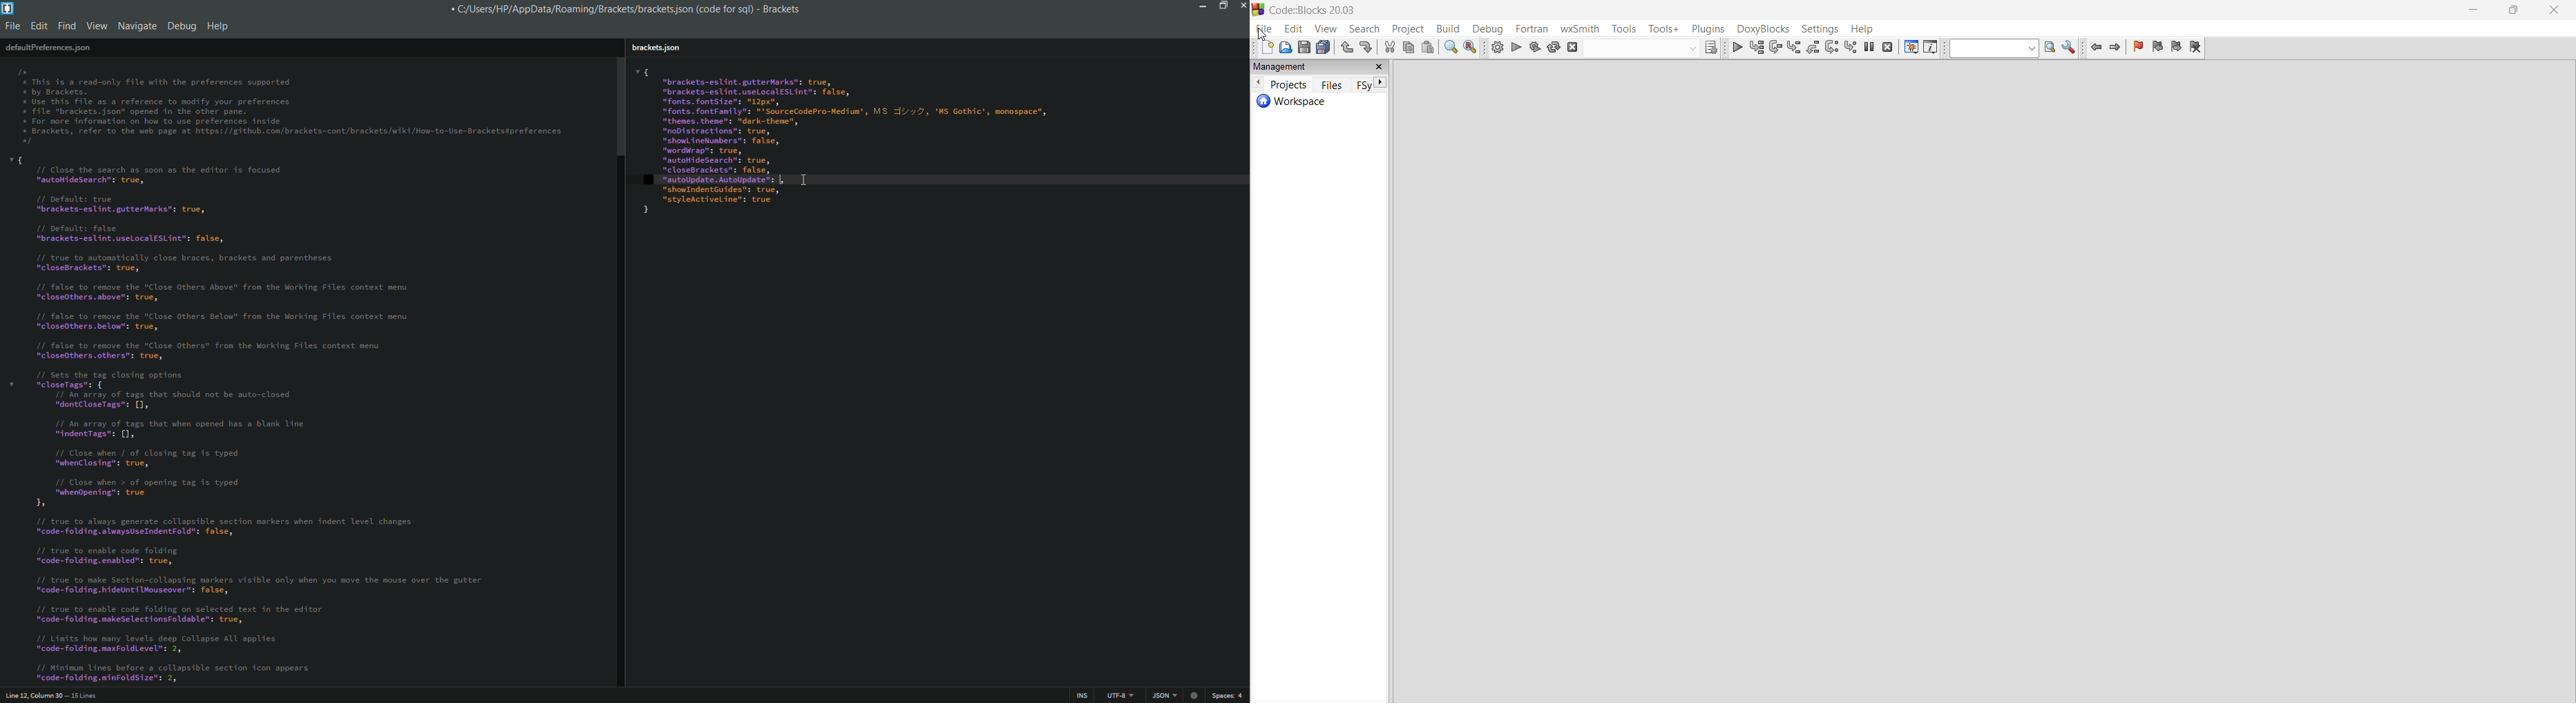 The width and height of the screenshot is (2576, 728). What do you see at coordinates (1573, 50) in the screenshot?
I see `abort` at bounding box center [1573, 50].